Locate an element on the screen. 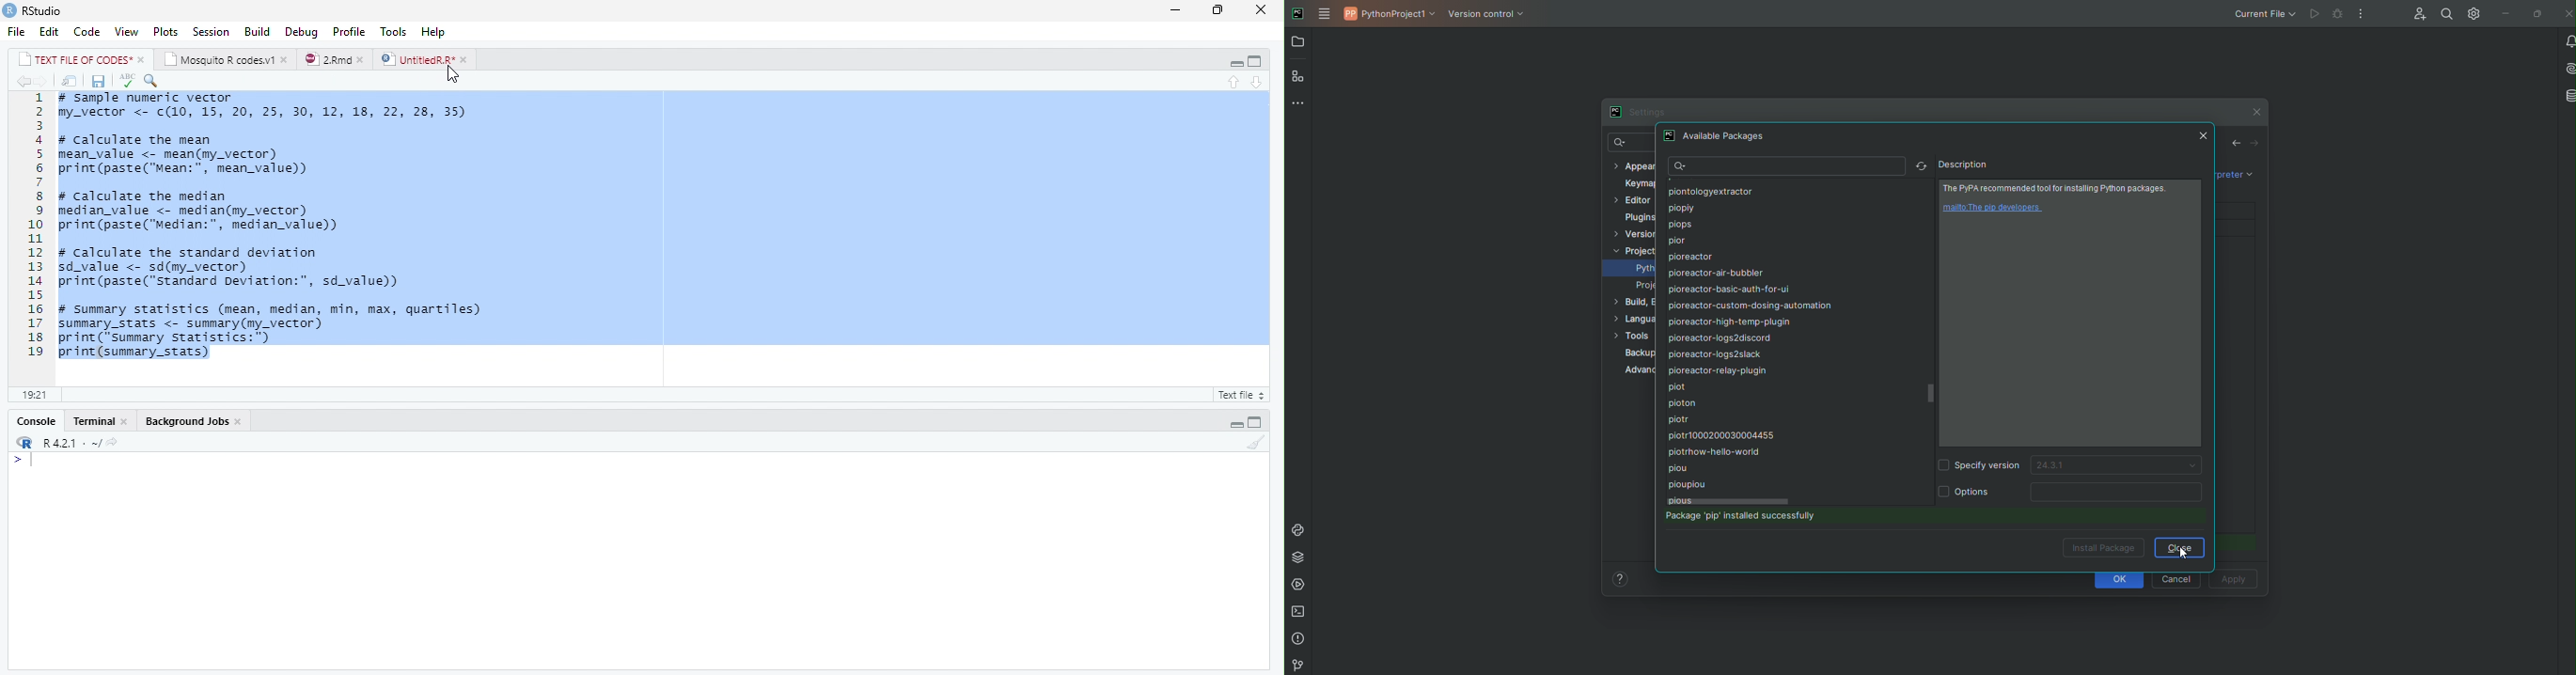  line numbers is located at coordinates (31, 225).